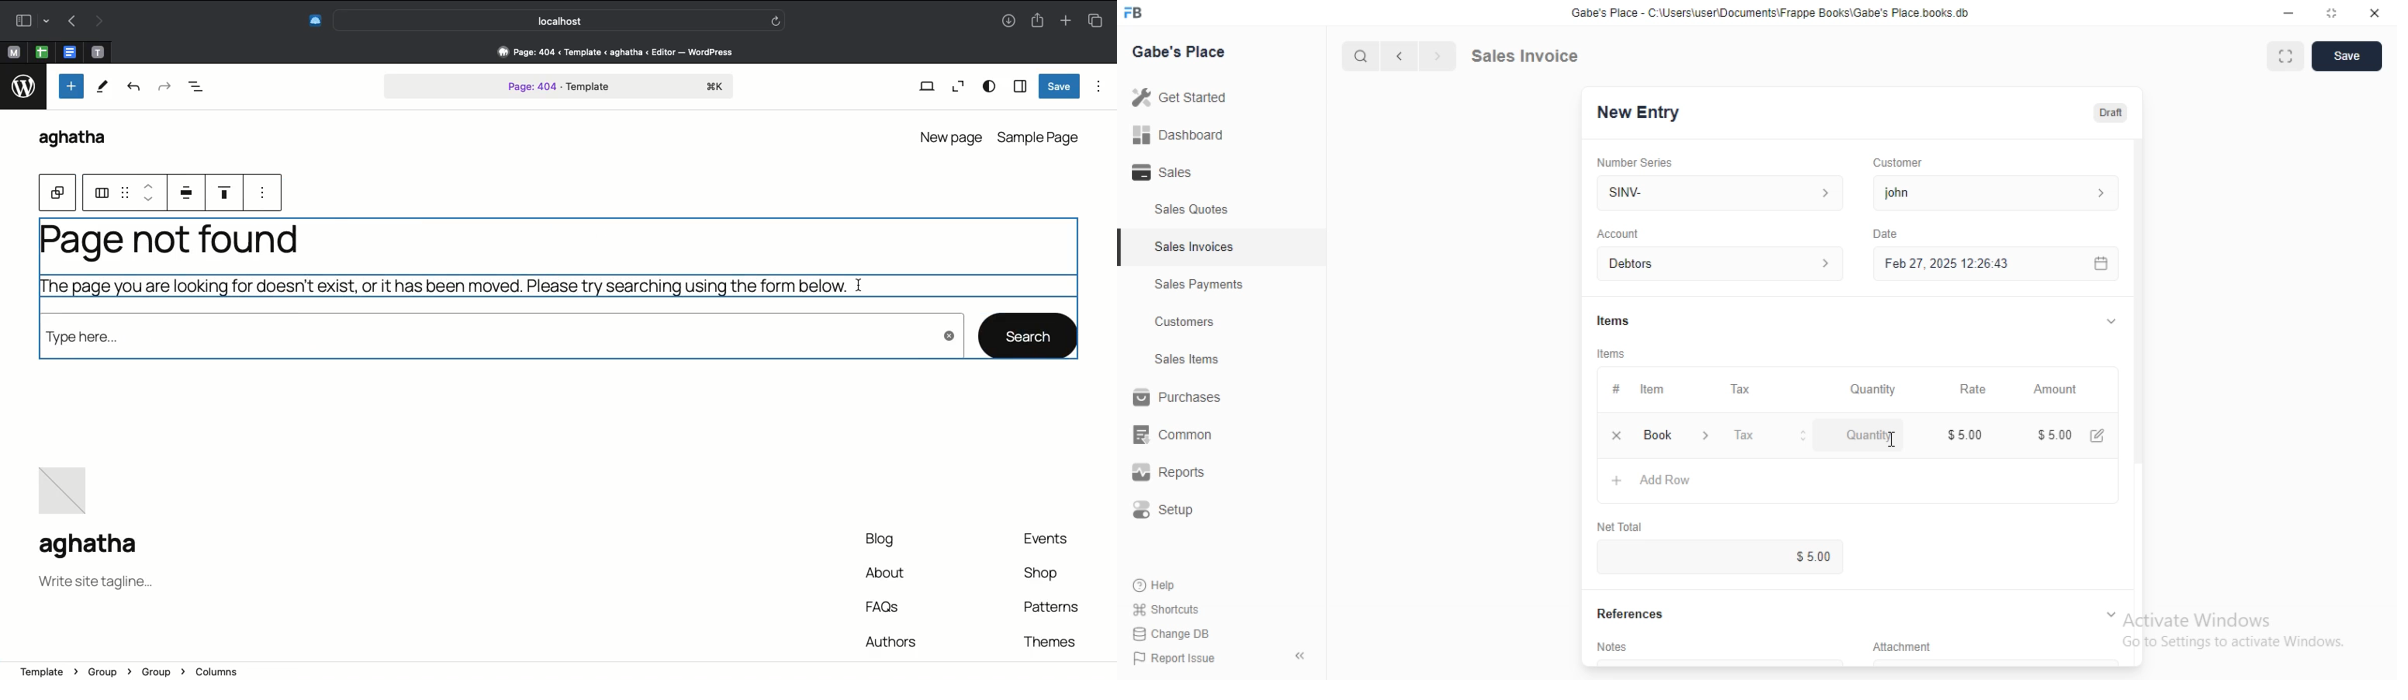 Image resolution: width=2408 pixels, height=700 pixels. Describe the element at coordinates (1745, 388) in the screenshot. I see `Tax` at that location.